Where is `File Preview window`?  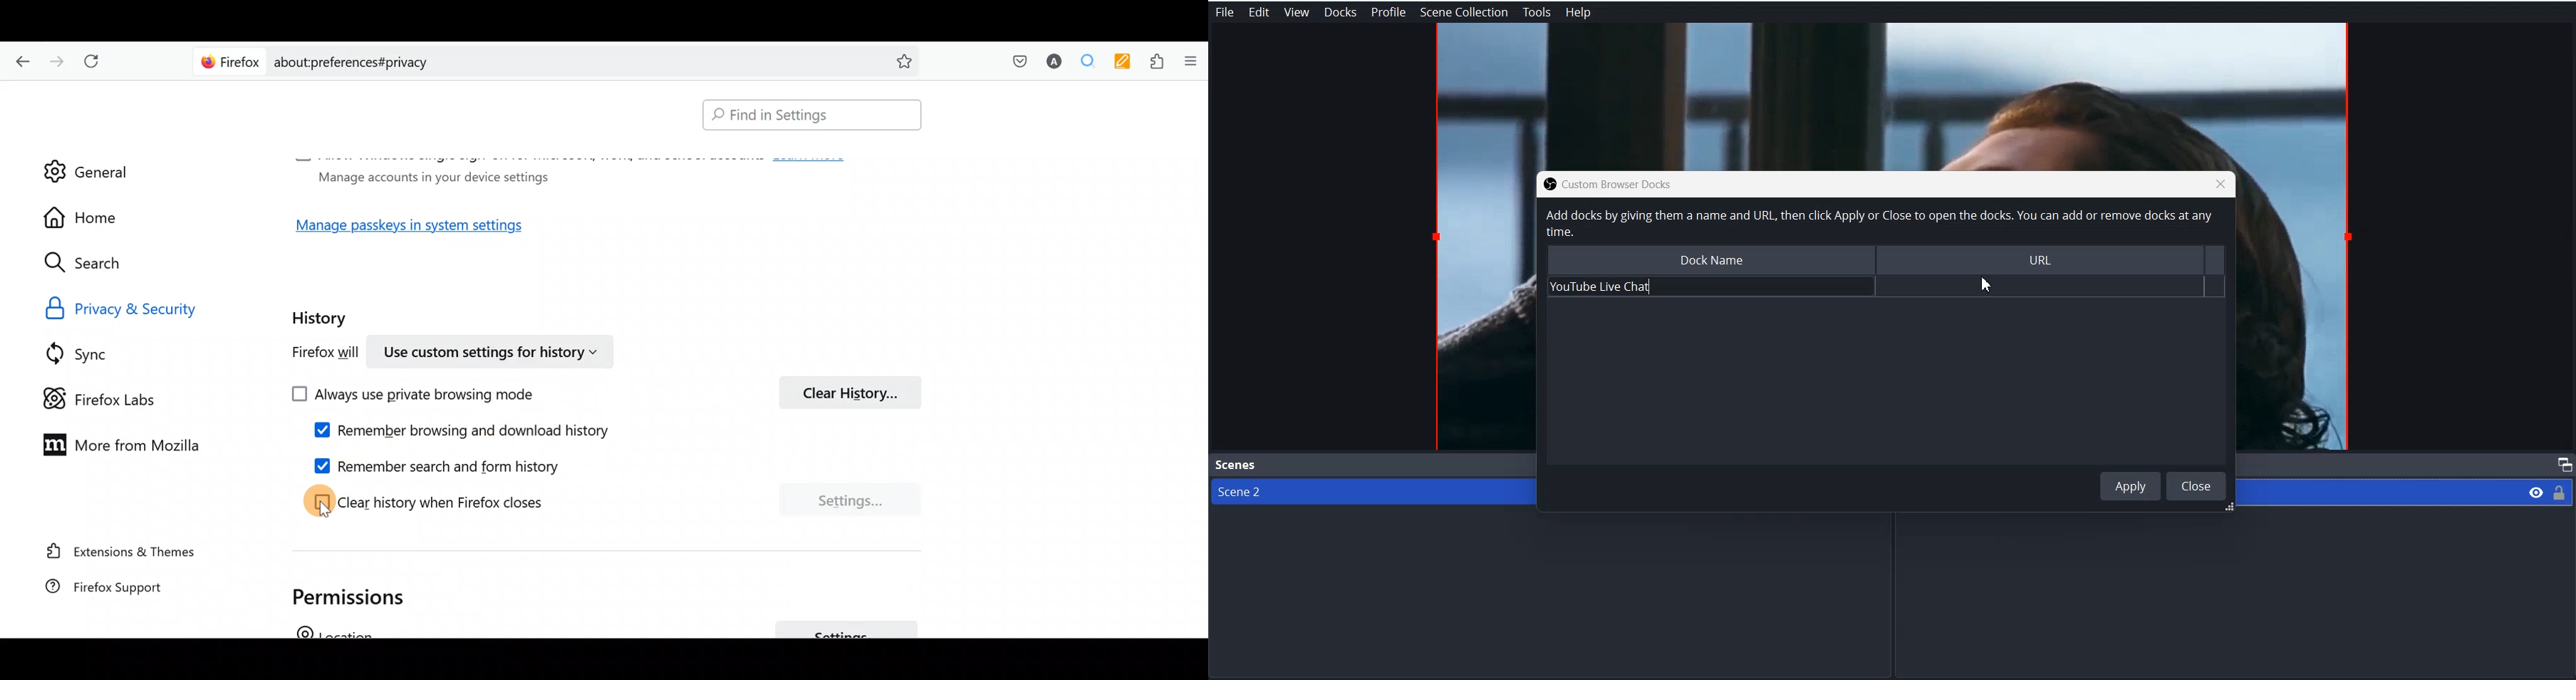 File Preview window is located at coordinates (1482, 310).